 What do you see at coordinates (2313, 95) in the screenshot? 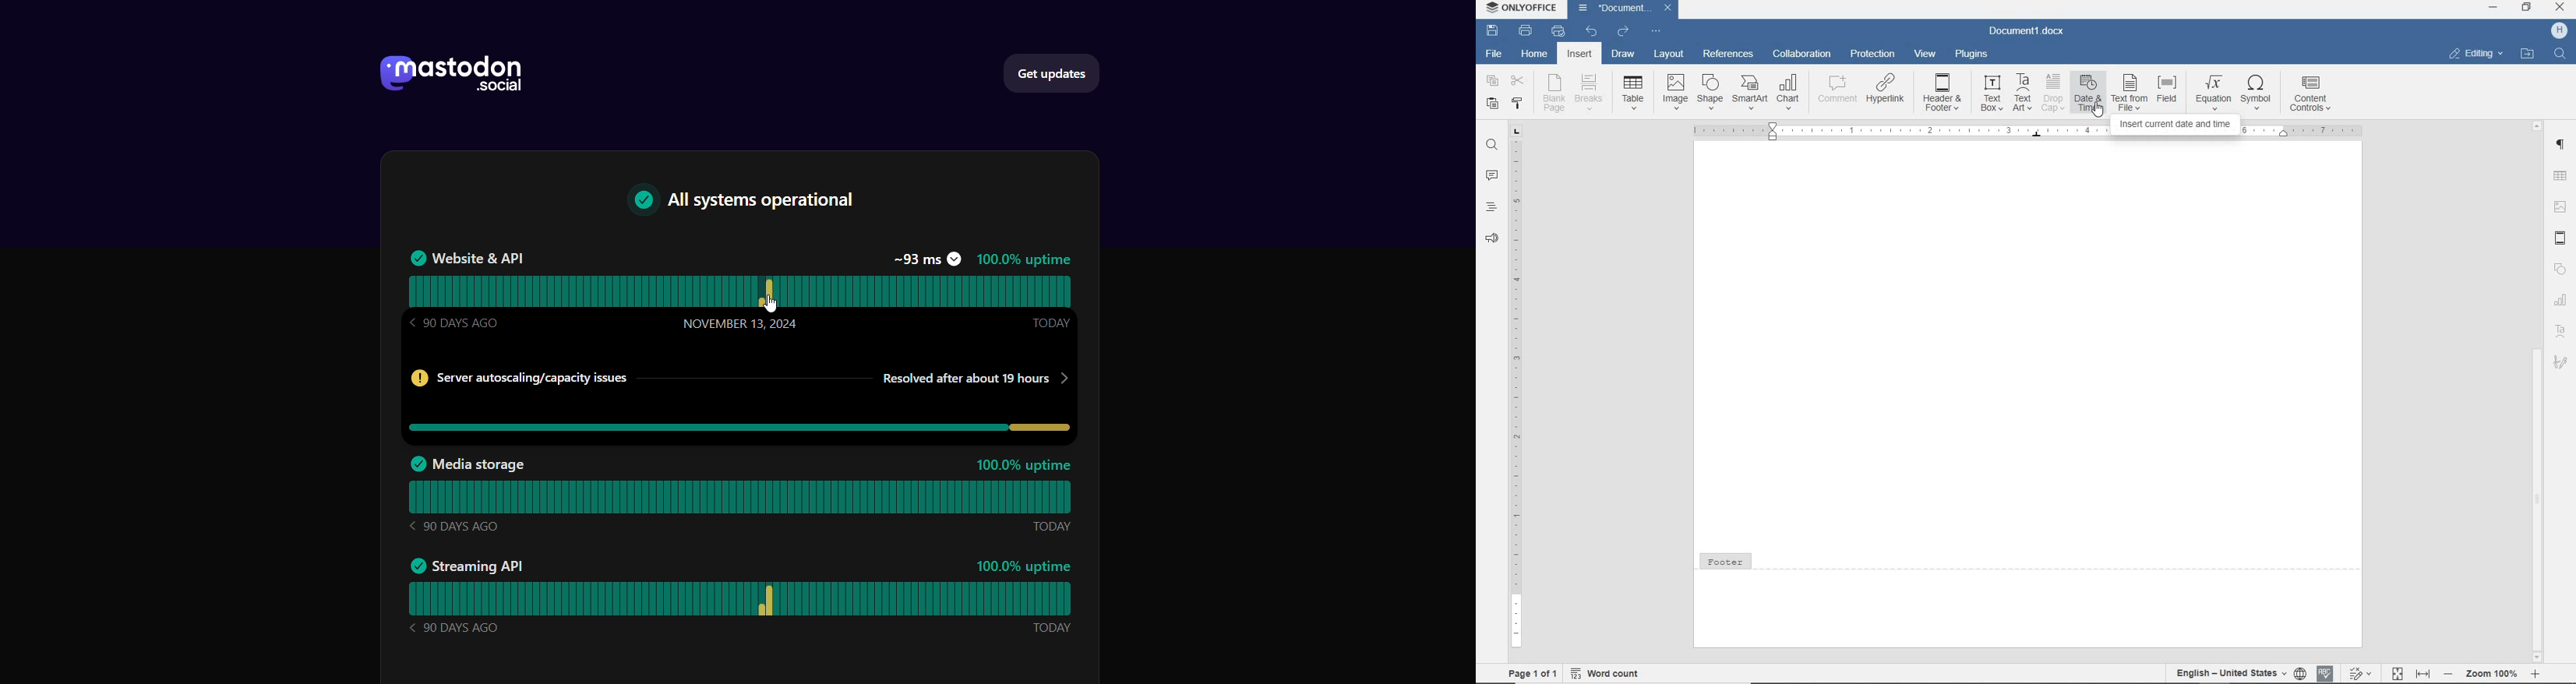
I see `content controls` at bounding box center [2313, 95].